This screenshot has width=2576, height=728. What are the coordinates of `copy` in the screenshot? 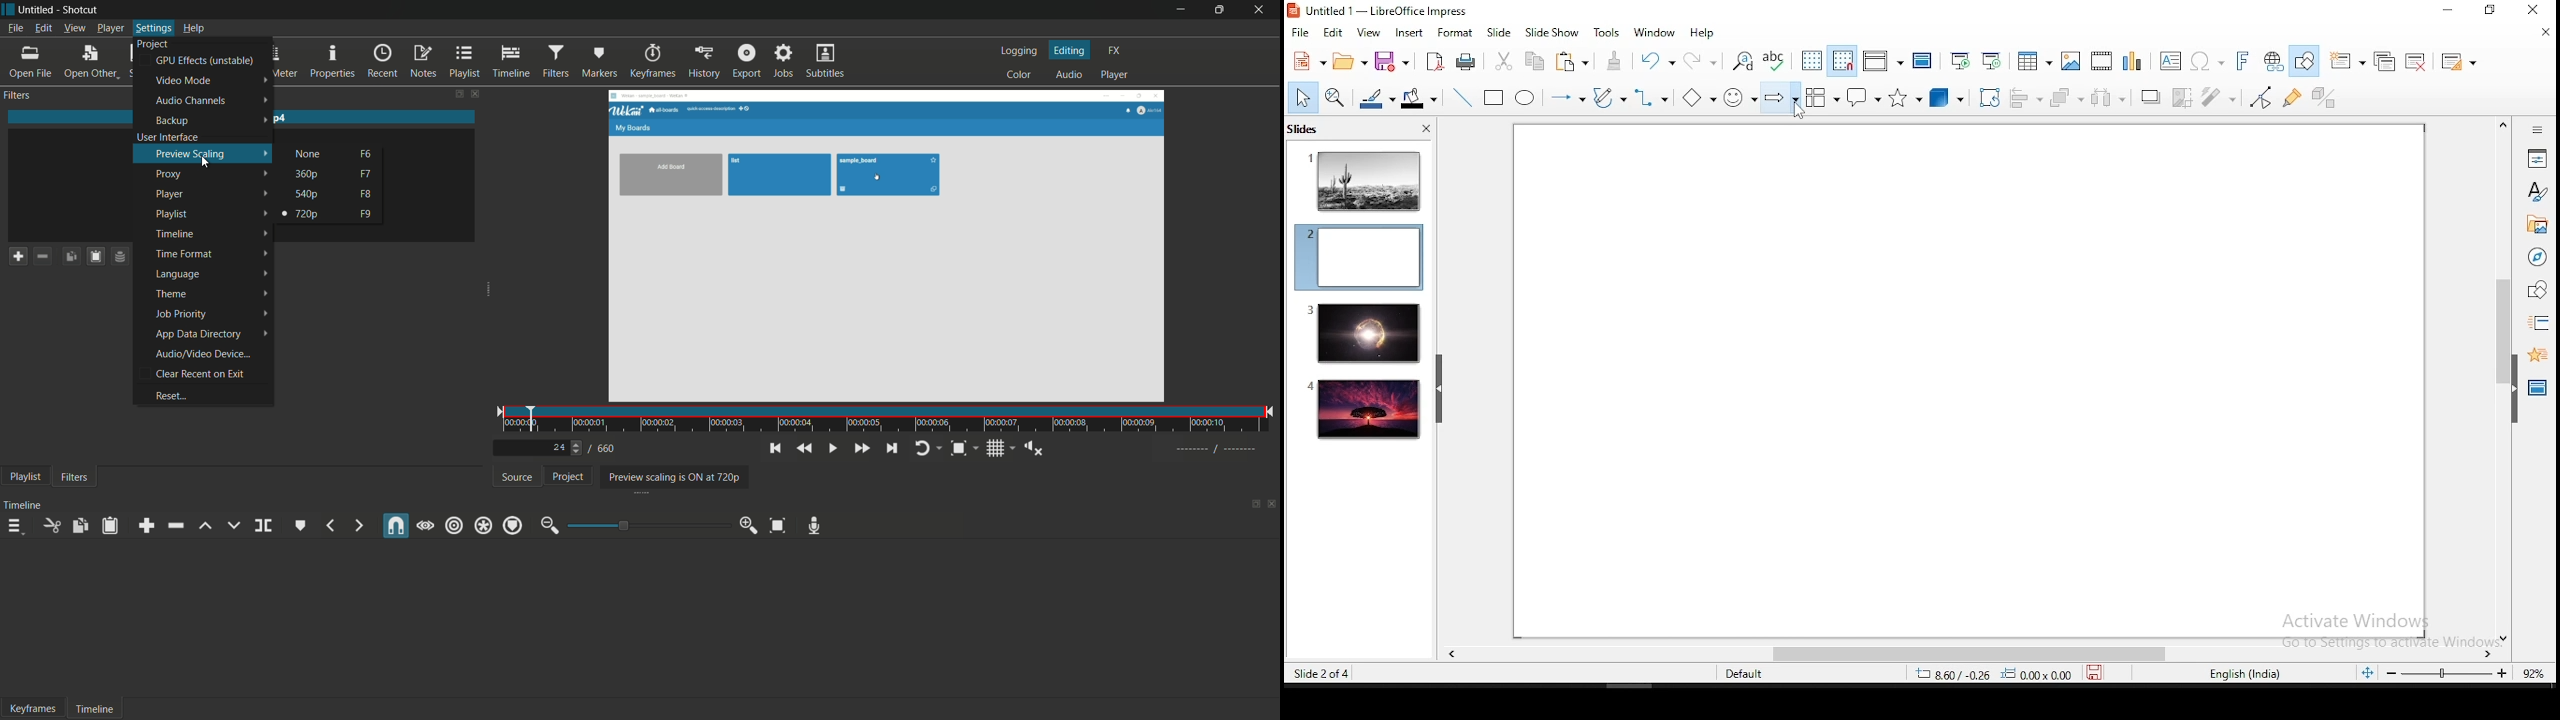 It's located at (81, 525).